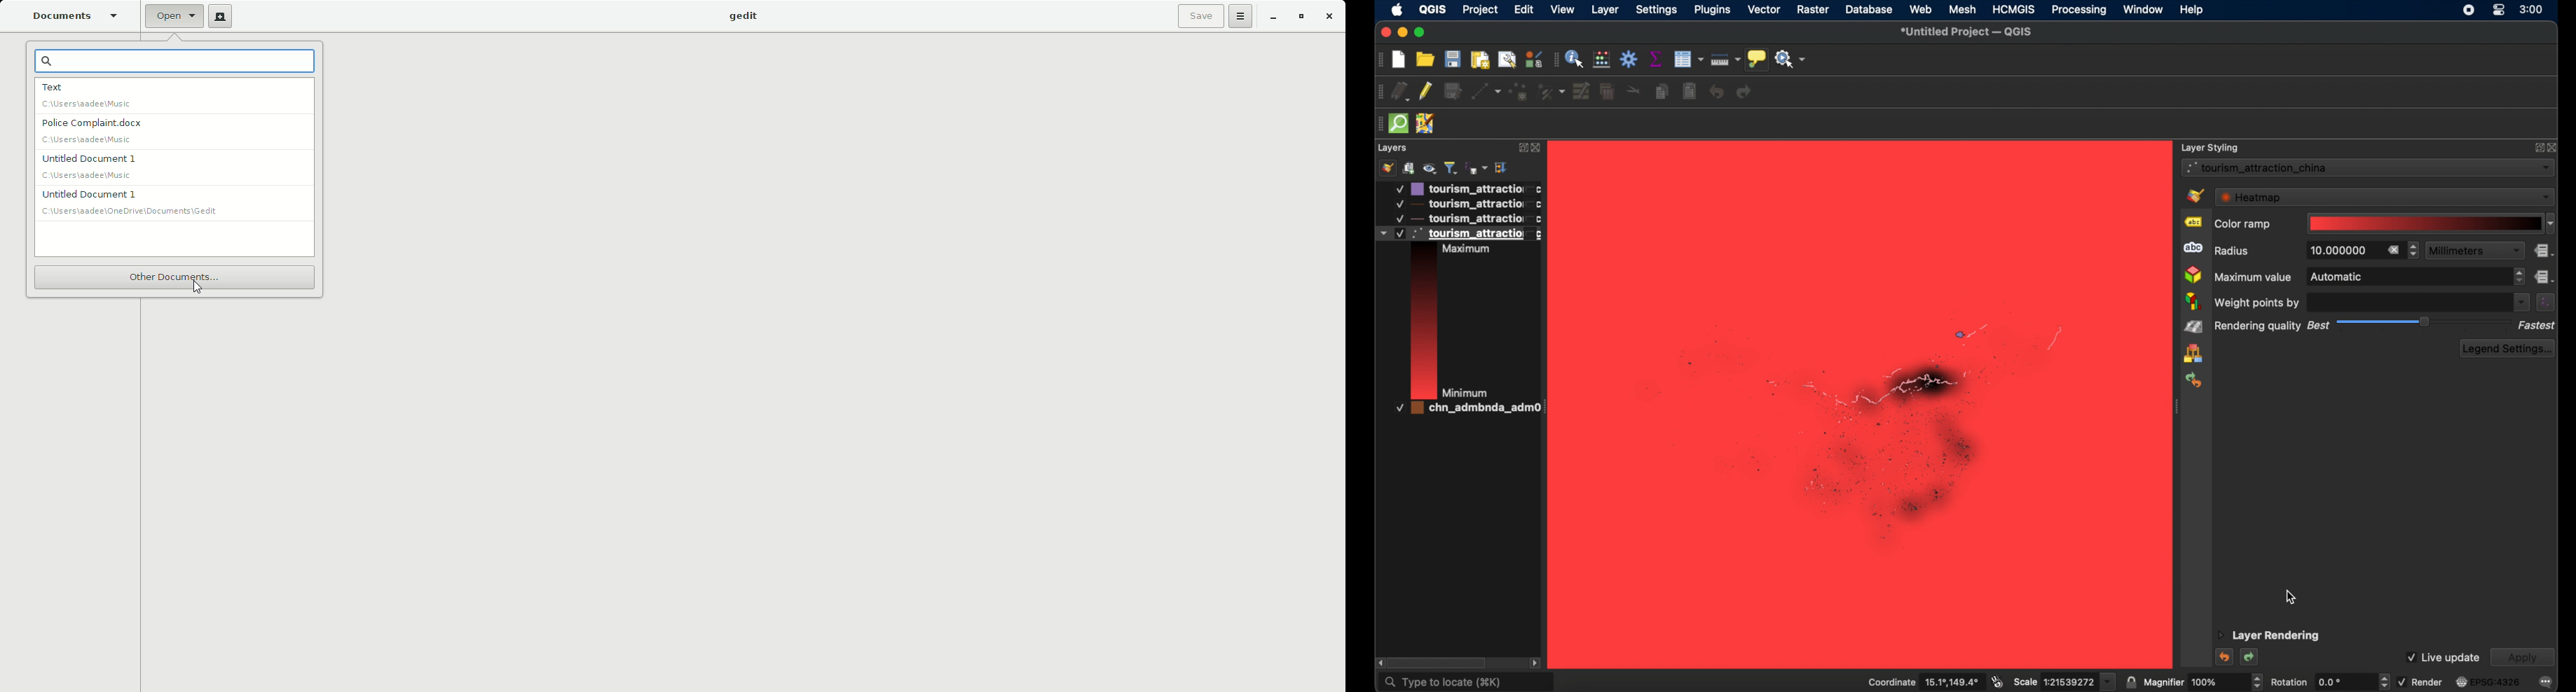  What do you see at coordinates (174, 15) in the screenshot?
I see `Open` at bounding box center [174, 15].